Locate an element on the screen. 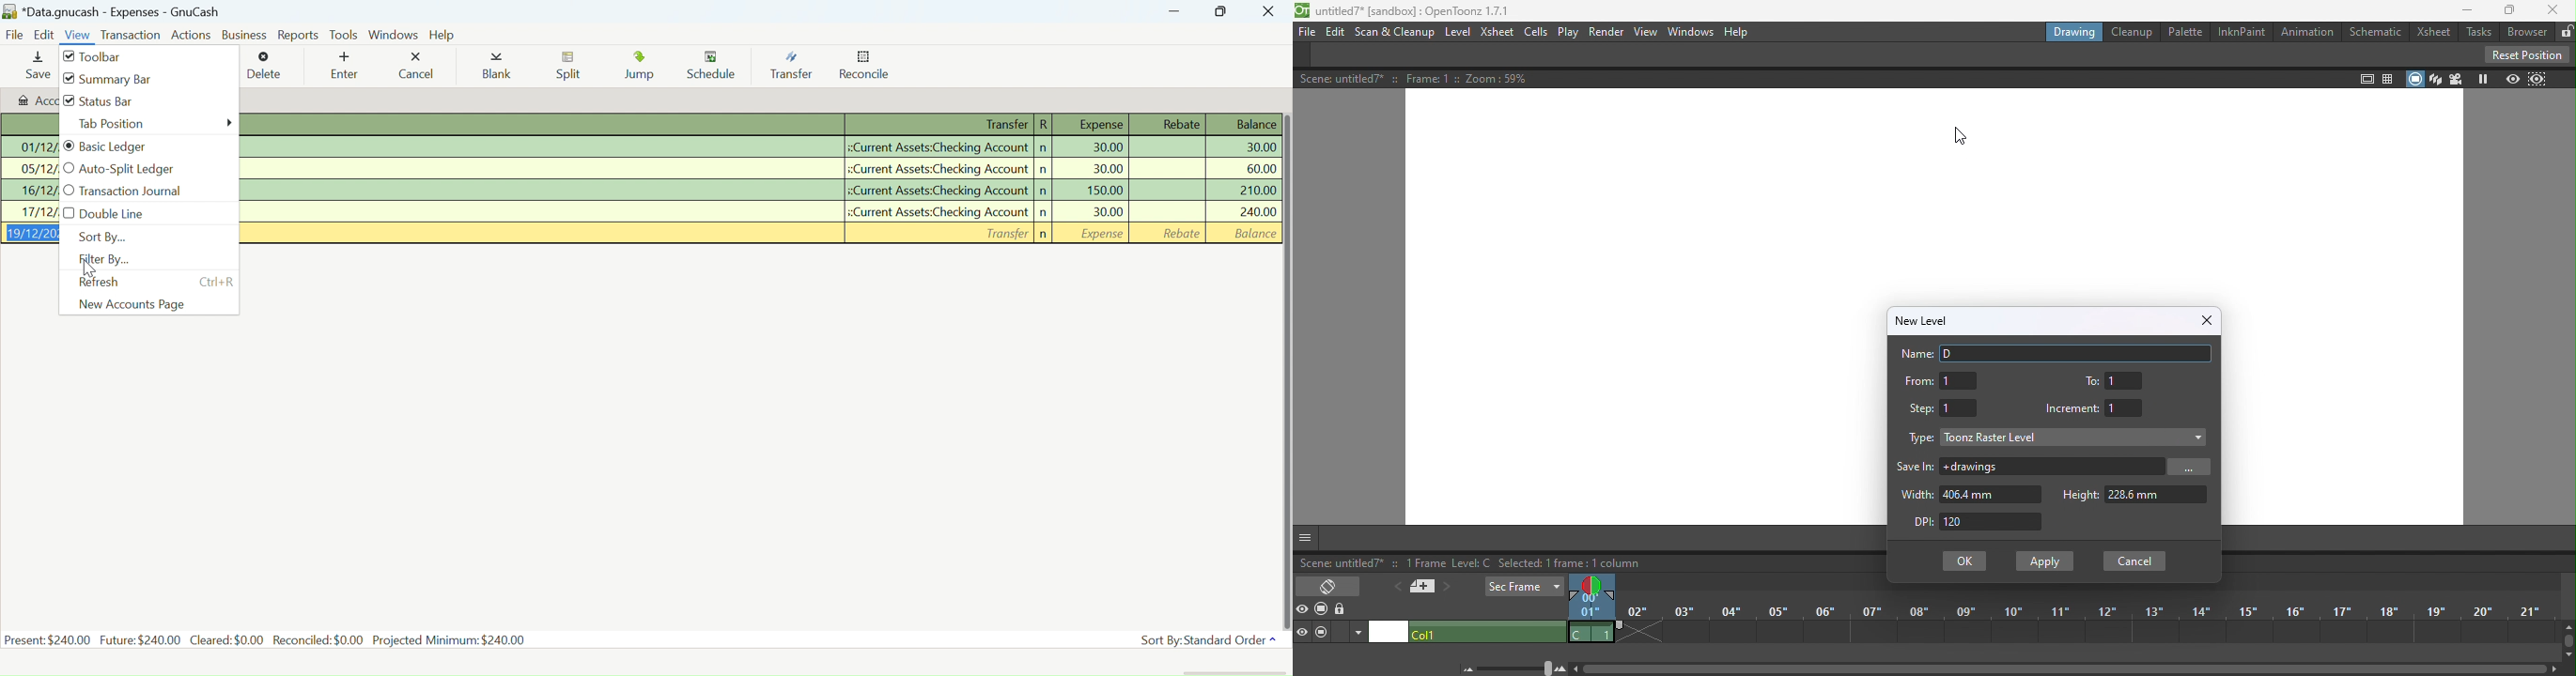  Cancel is located at coordinates (416, 66).